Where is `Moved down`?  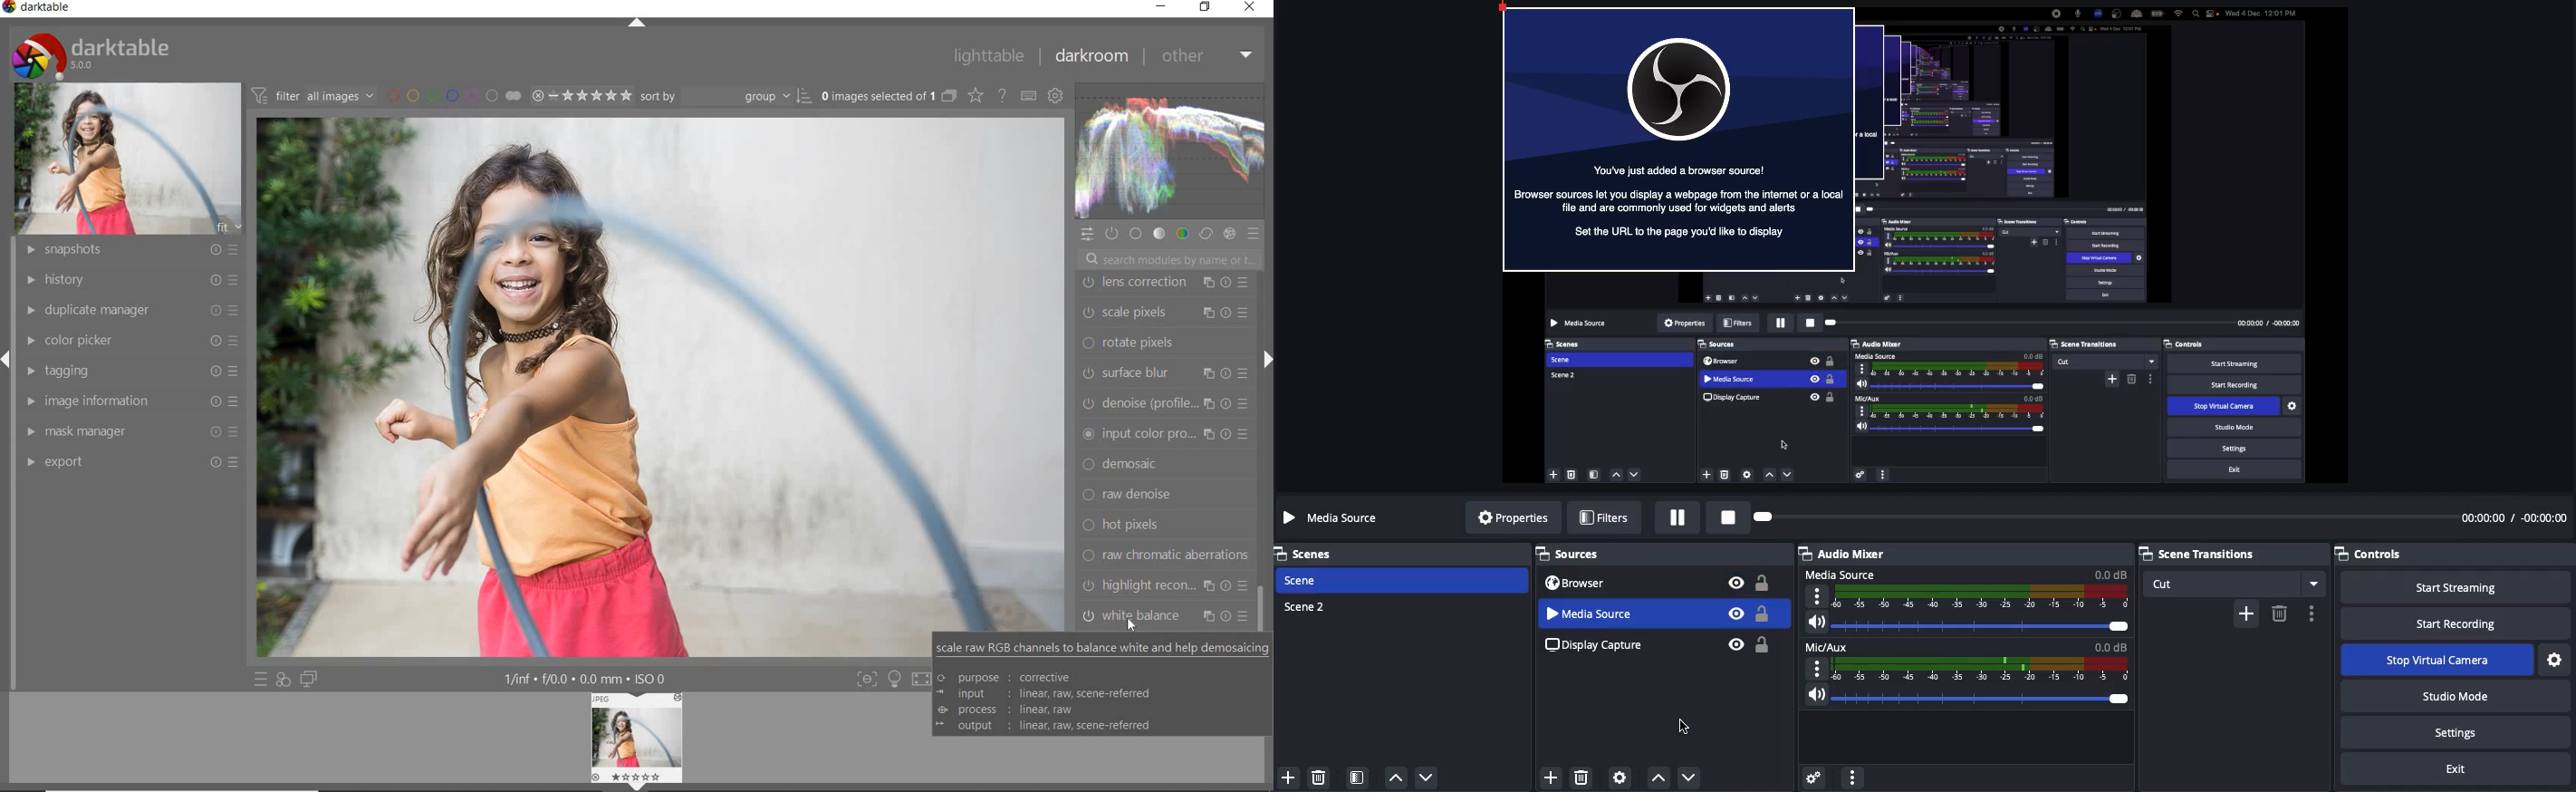 Moved down is located at coordinates (1692, 731).